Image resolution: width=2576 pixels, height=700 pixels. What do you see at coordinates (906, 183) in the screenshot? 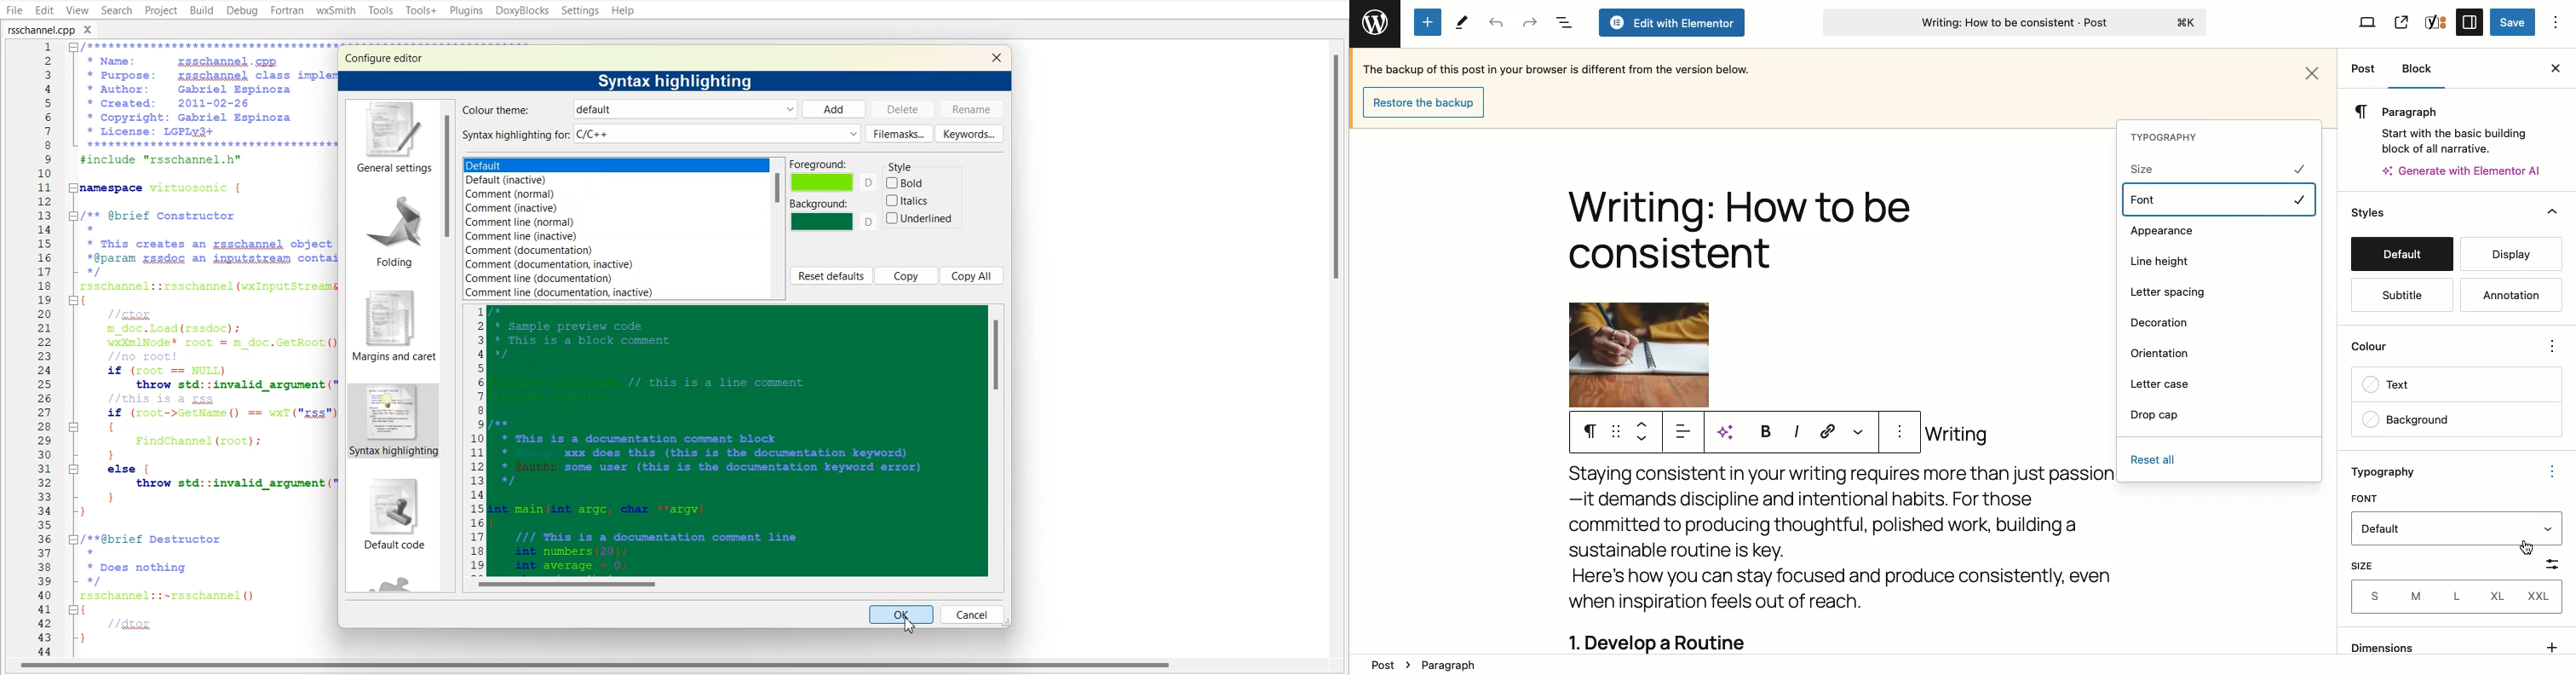
I see `Bold` at bounding box center [906, 183].